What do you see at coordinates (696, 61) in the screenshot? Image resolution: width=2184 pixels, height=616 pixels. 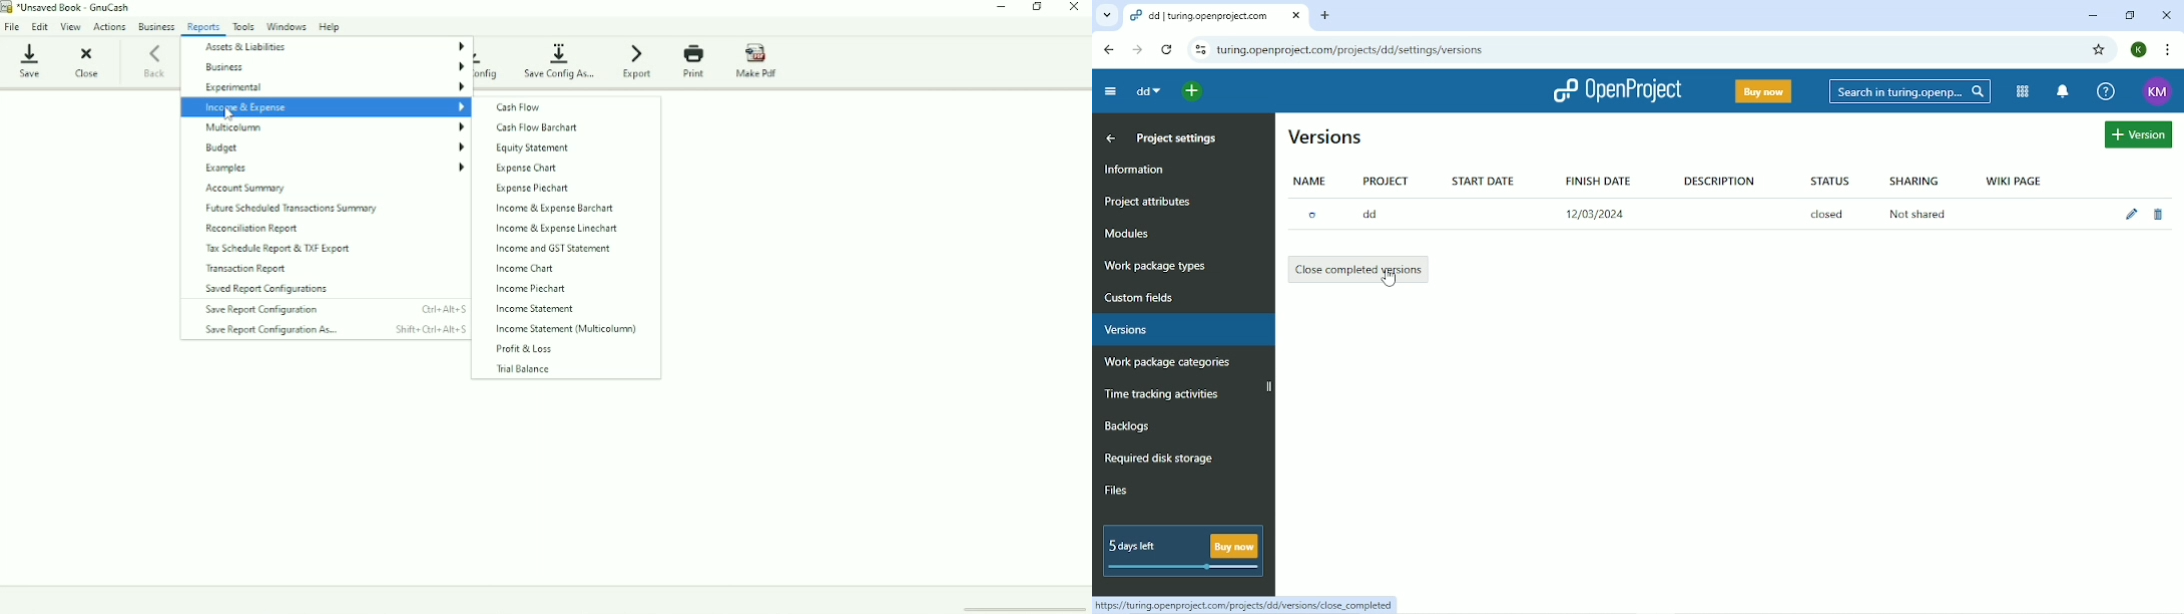 I see `Print` at bounding box center [696, 61].